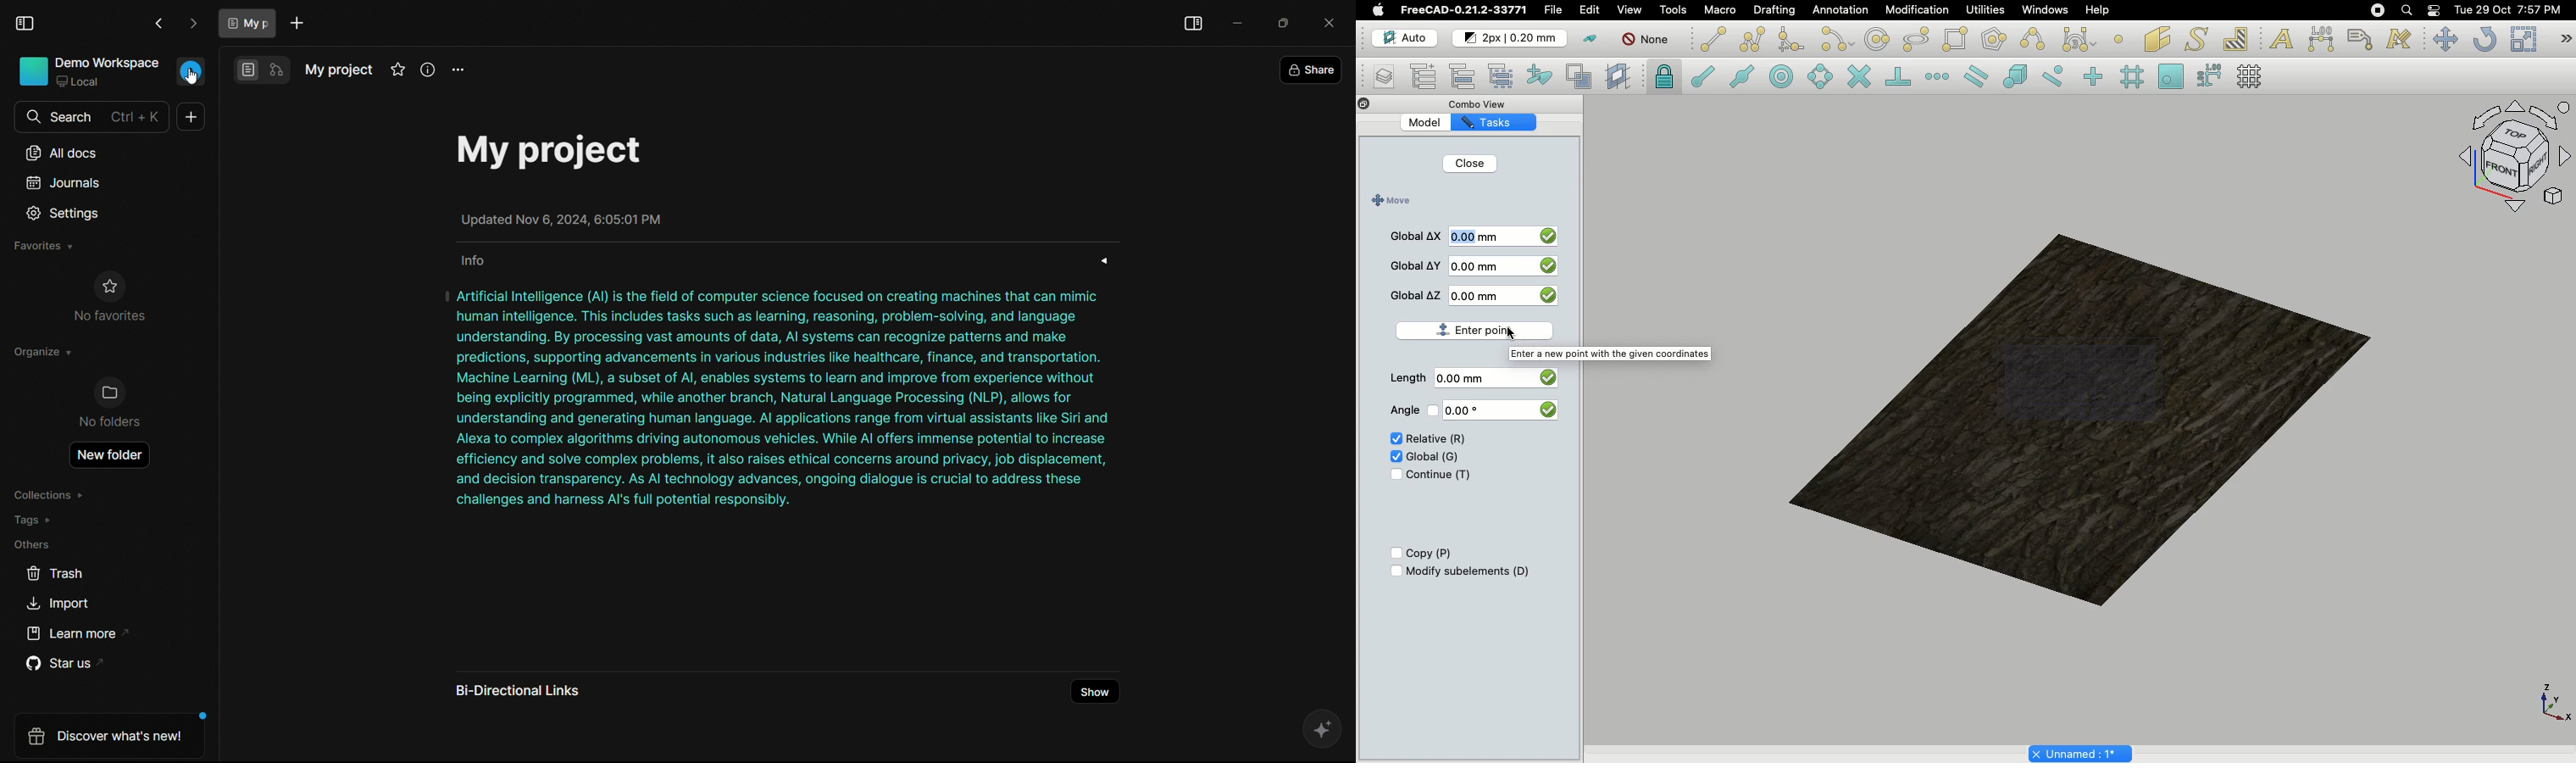 The image size is (2576, 784). I want to click on Combo view, so click(1486, 103).